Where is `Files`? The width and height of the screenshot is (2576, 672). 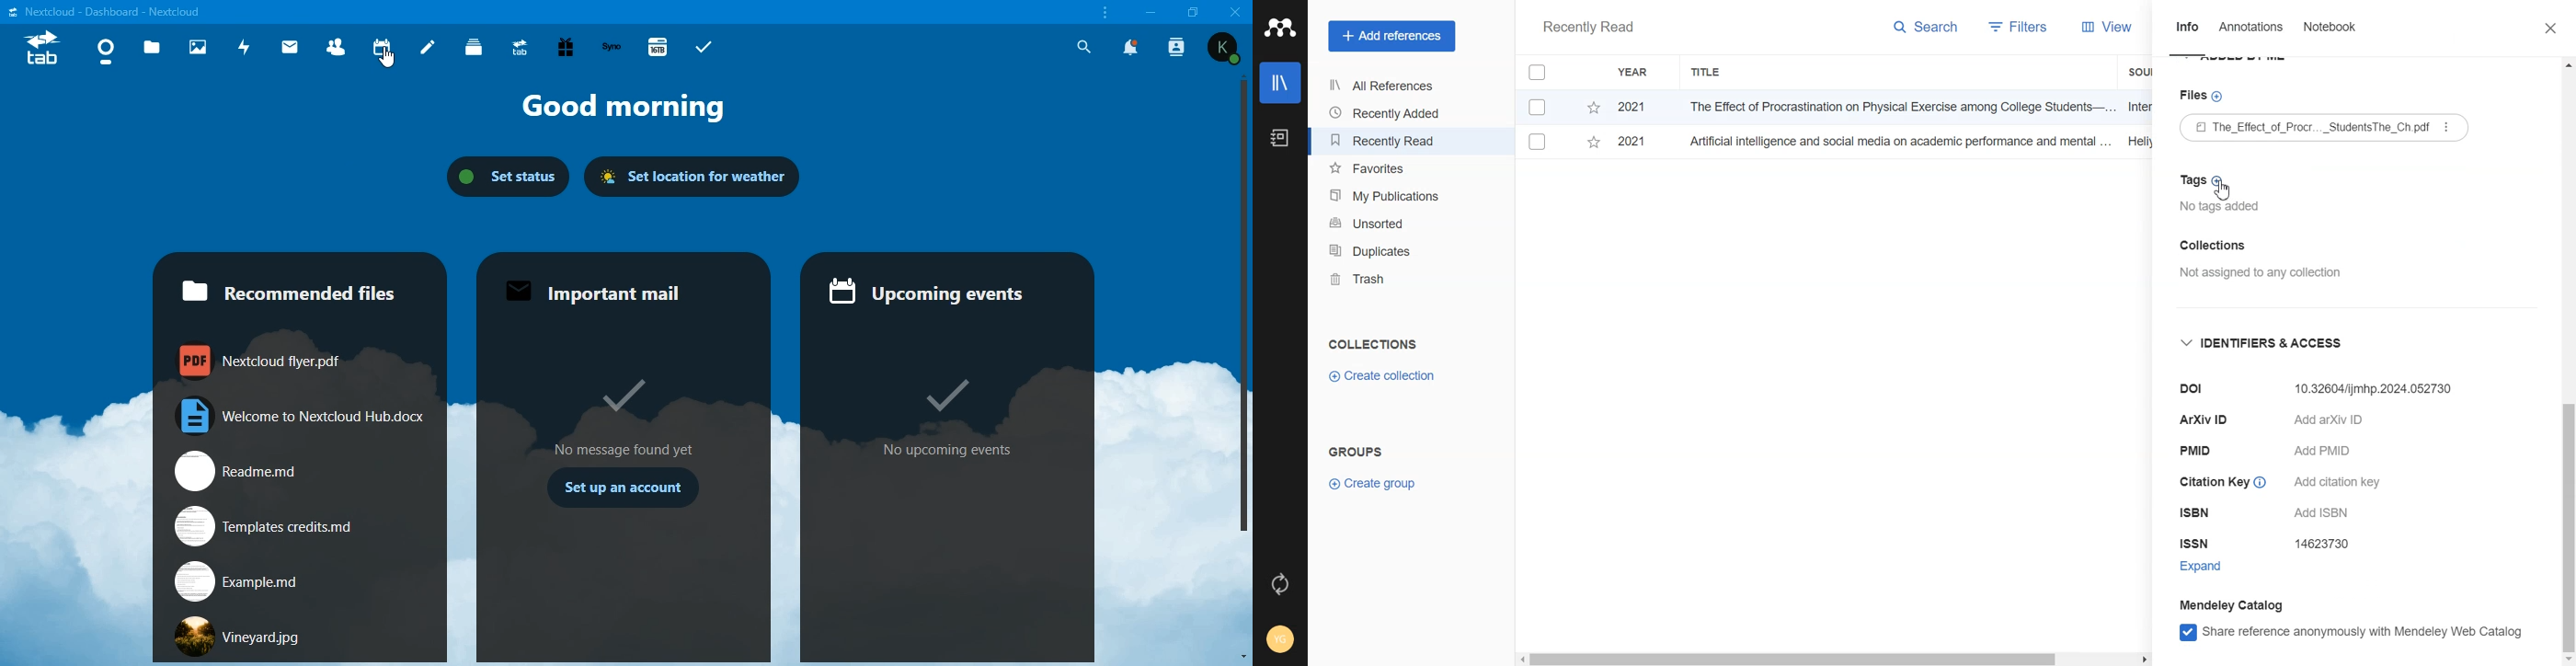 Files is located at coordinates (2204, 97).